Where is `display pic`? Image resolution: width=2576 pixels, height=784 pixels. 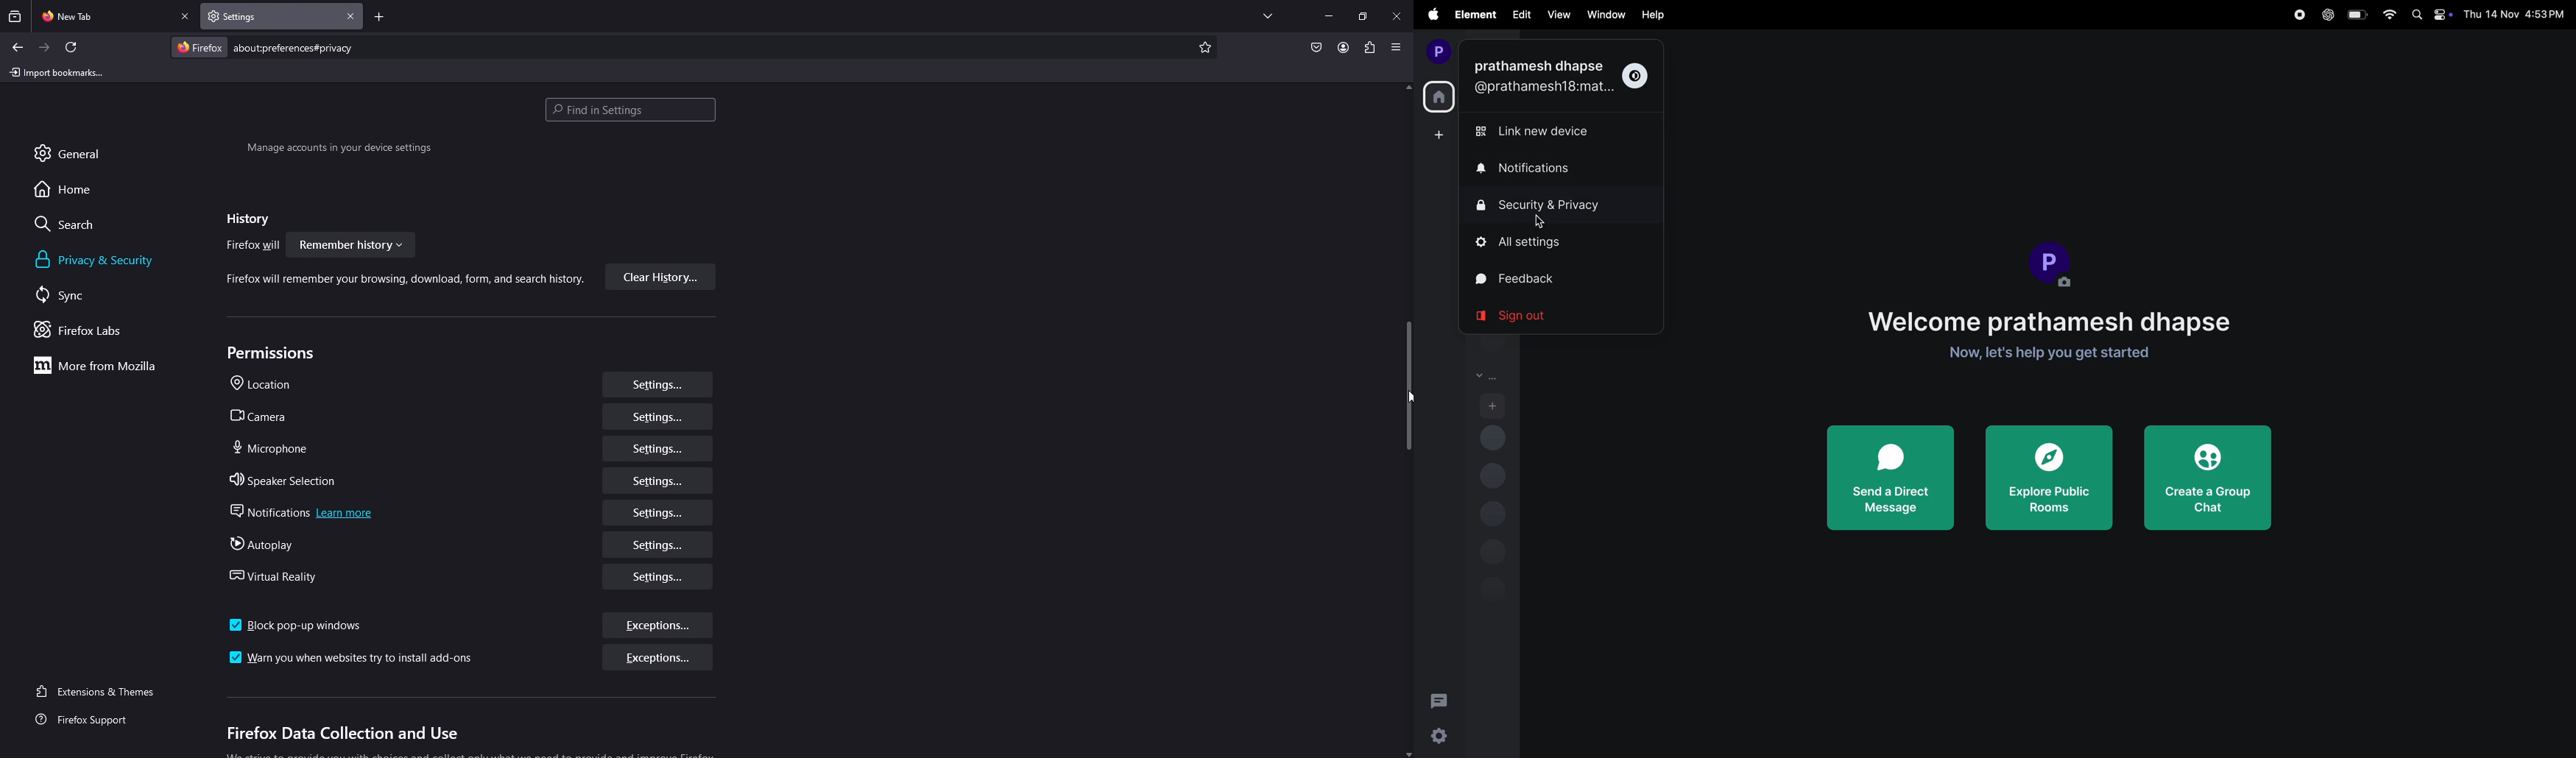
display pic is located at coordinates (2052, 263).